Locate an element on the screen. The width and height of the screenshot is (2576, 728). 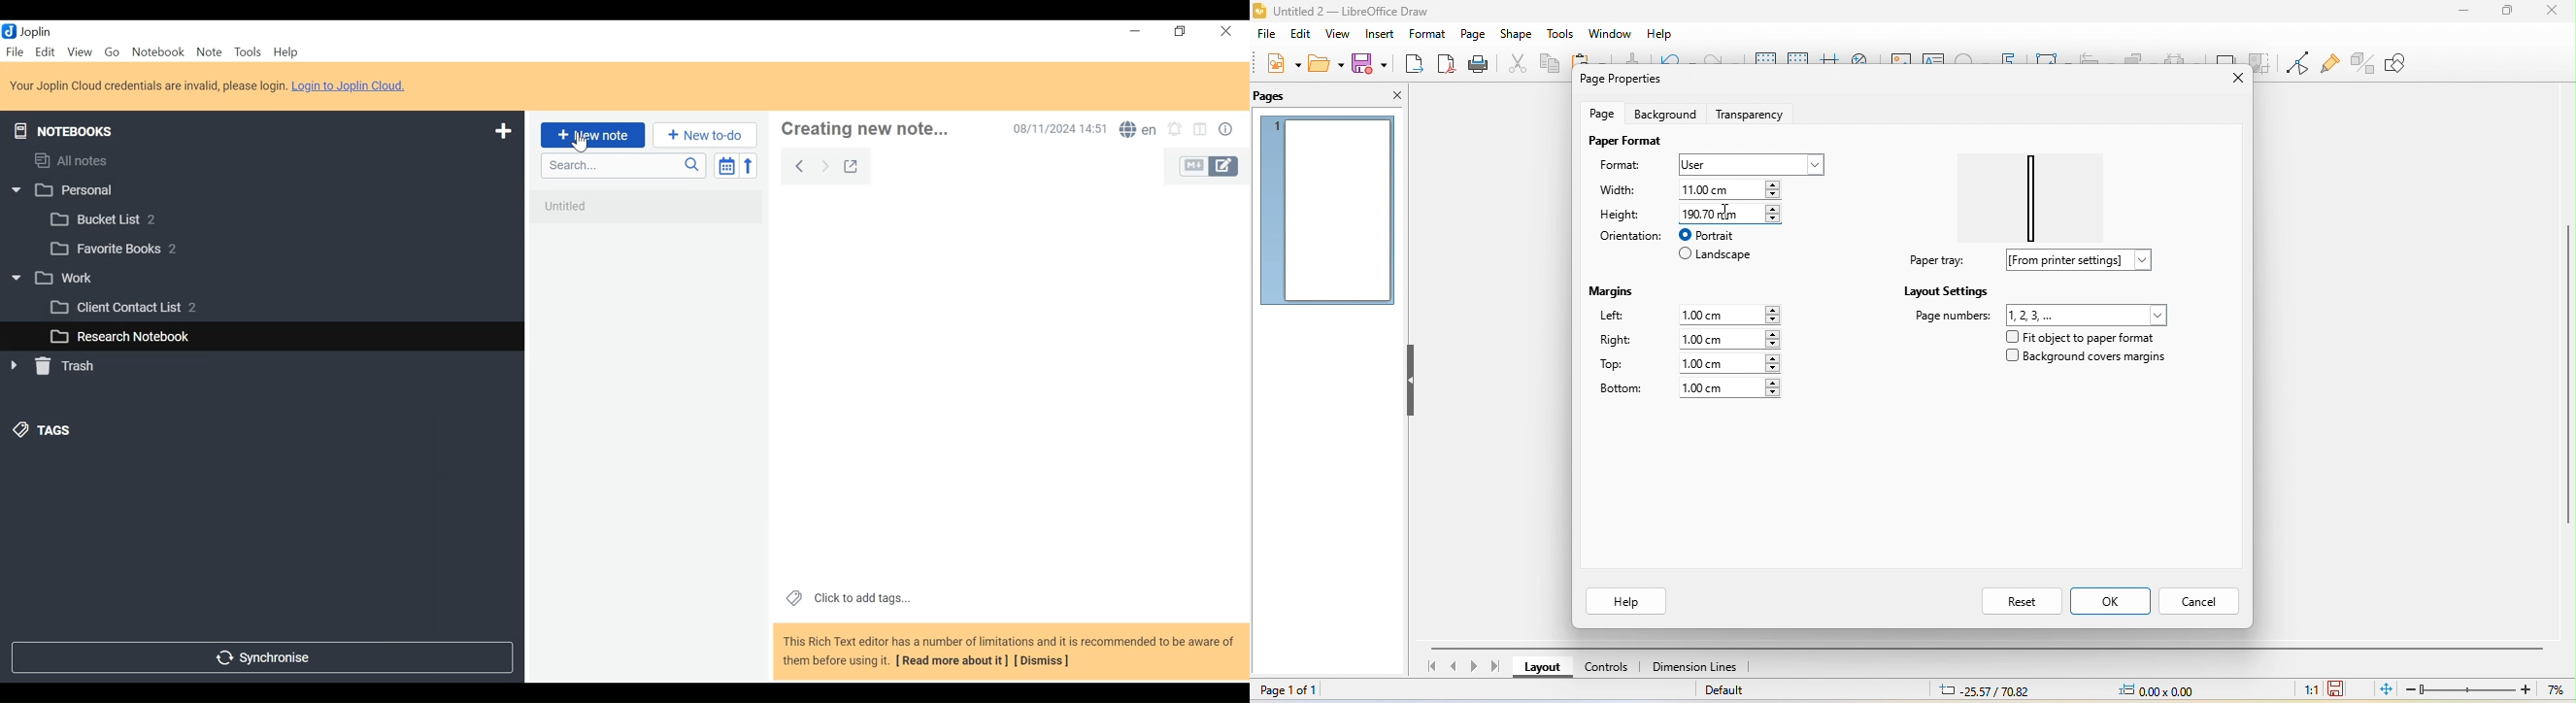
height is located at coordinates (1622, 214).